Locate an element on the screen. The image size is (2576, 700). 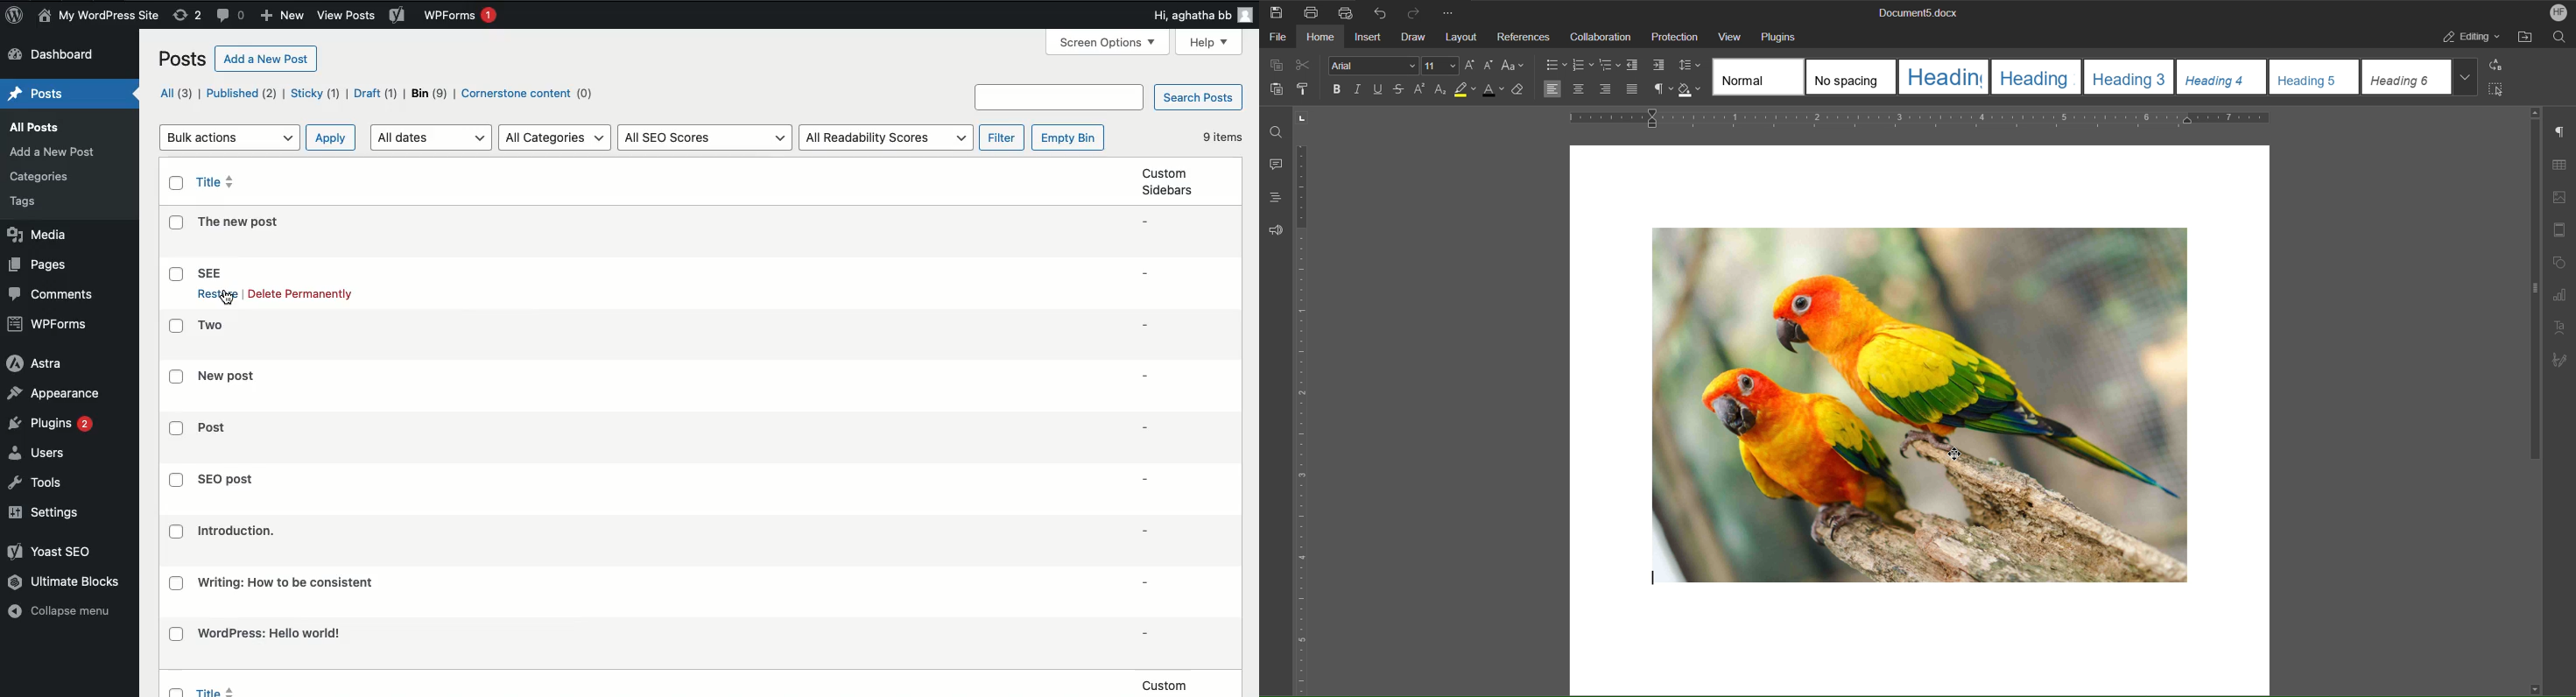
Dashboard is located at coordinates (60, 55).